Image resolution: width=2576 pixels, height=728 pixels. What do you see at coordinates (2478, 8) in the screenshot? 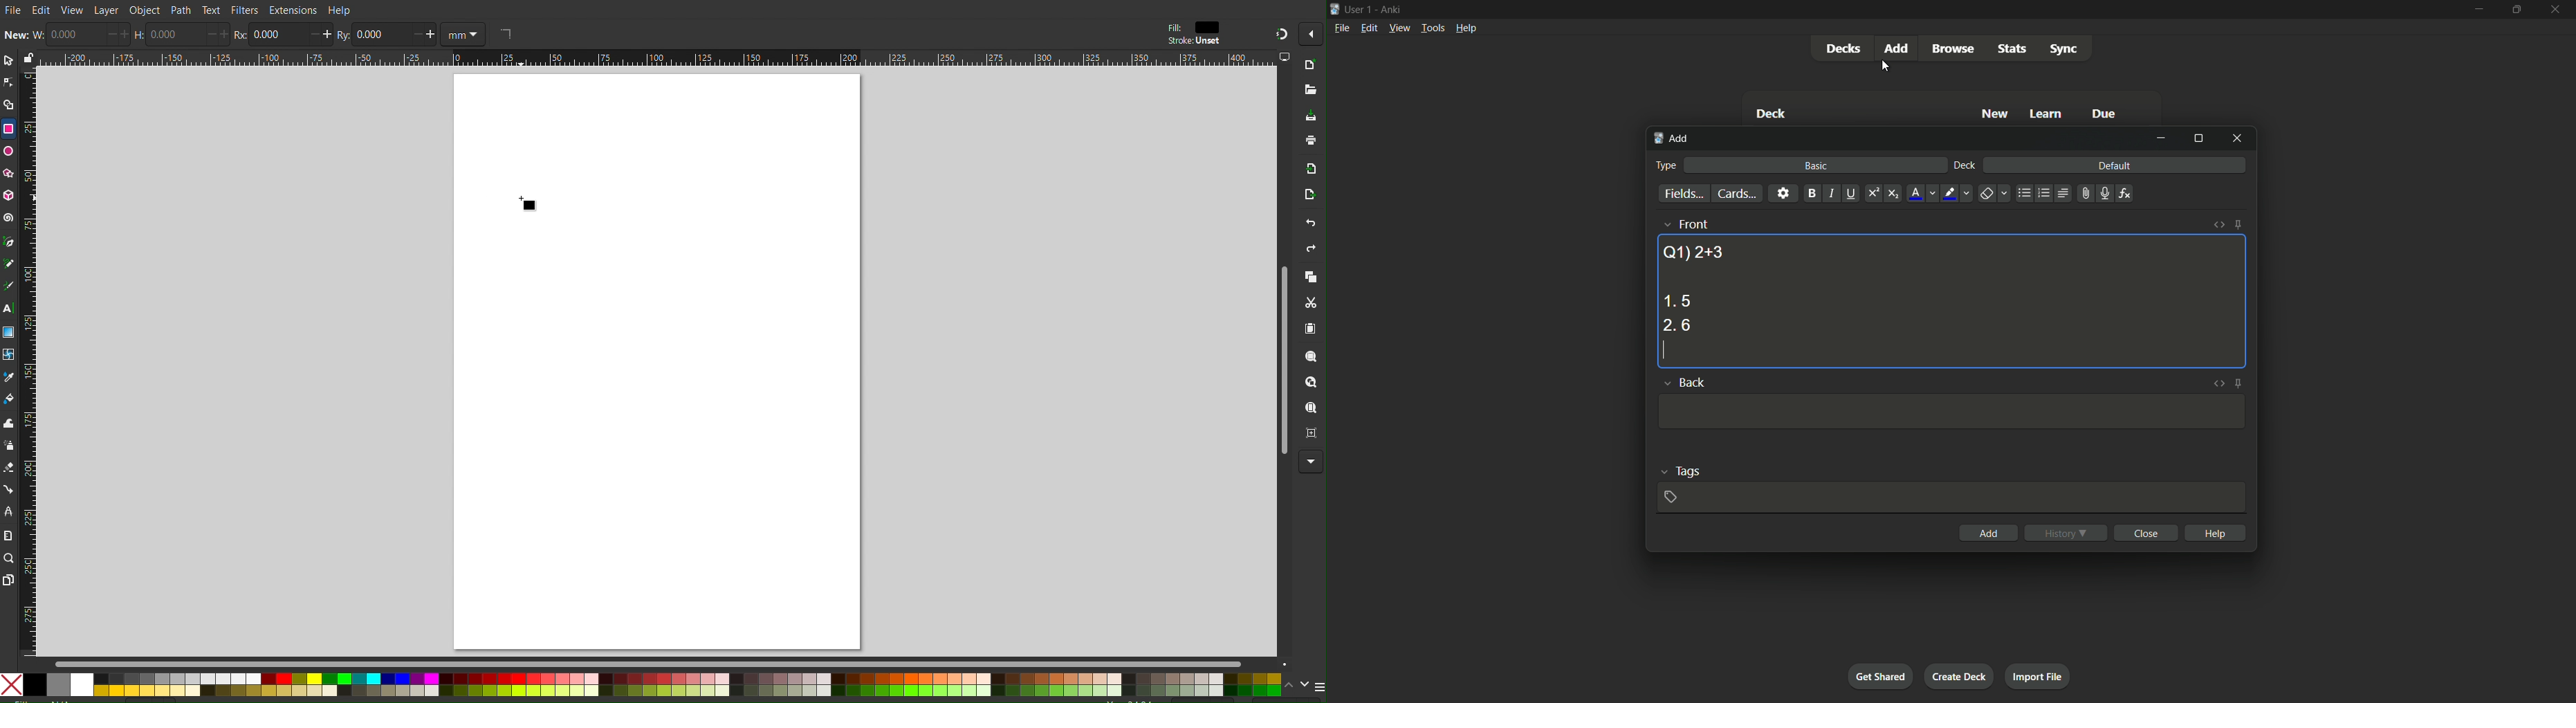
I see `minimize` at bounding box center [2478, 8].